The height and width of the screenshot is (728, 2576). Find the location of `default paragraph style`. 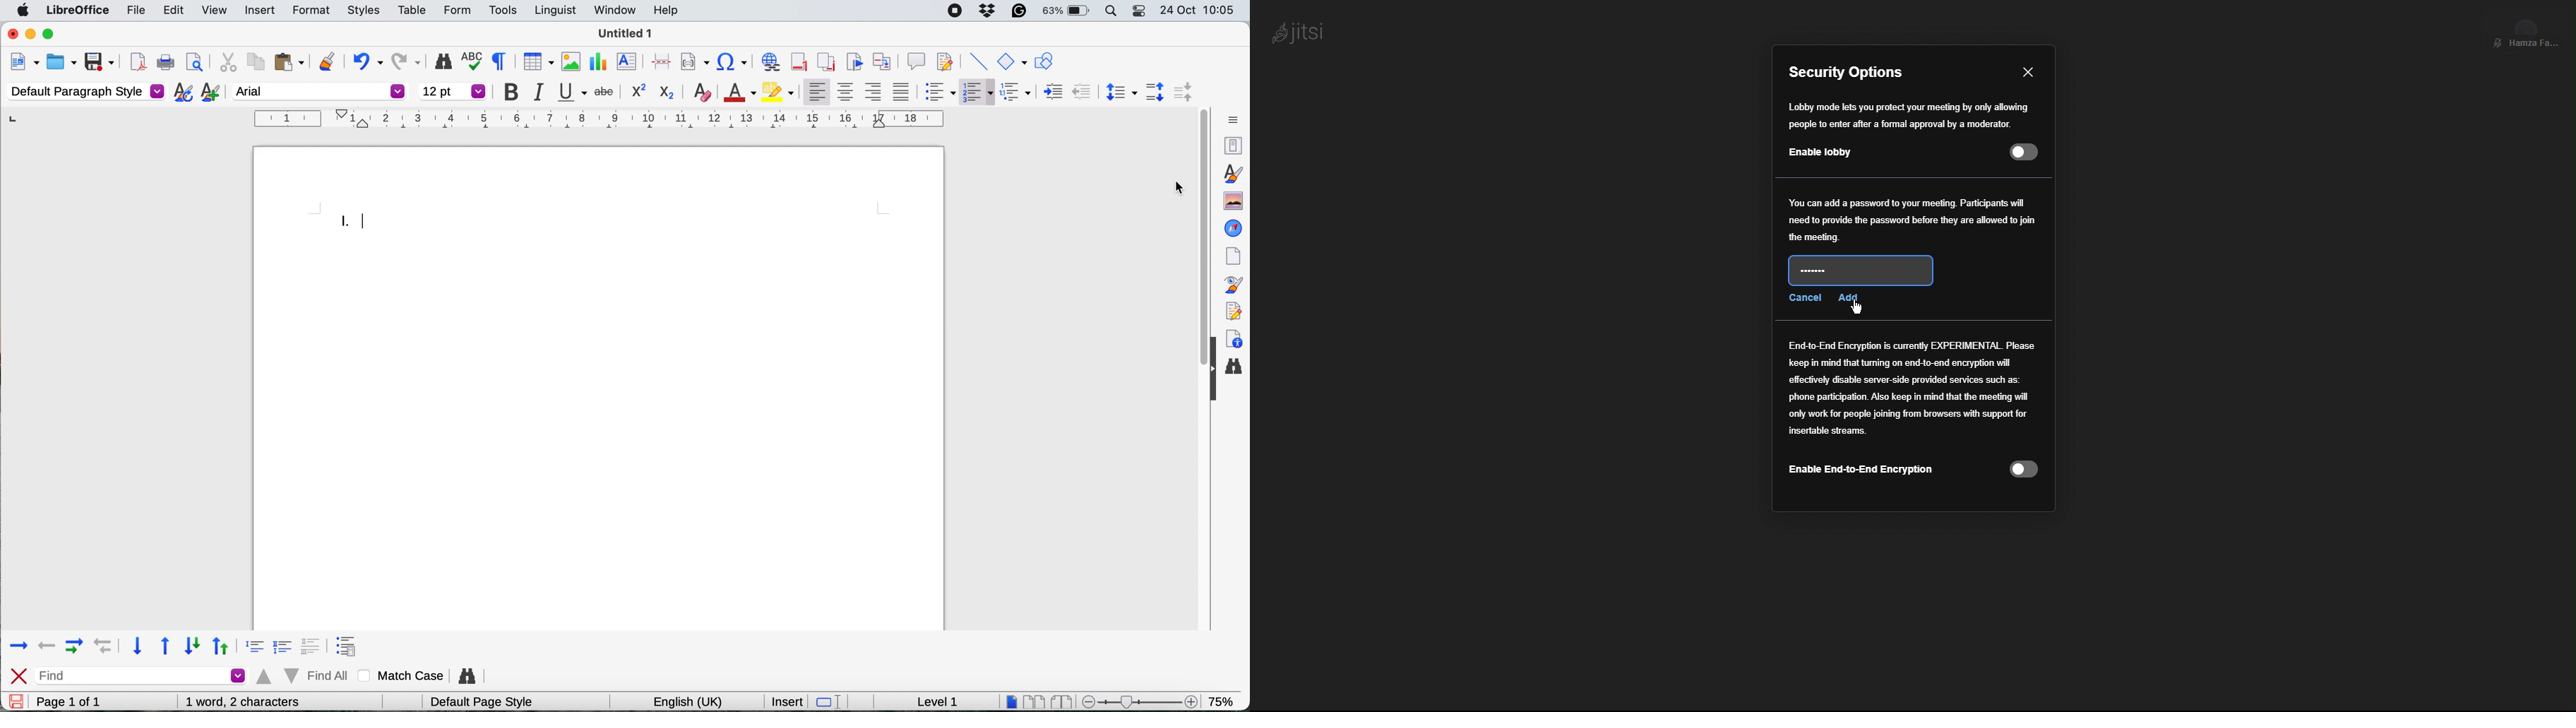

default paragraph style is located at coordinates (86, 91).